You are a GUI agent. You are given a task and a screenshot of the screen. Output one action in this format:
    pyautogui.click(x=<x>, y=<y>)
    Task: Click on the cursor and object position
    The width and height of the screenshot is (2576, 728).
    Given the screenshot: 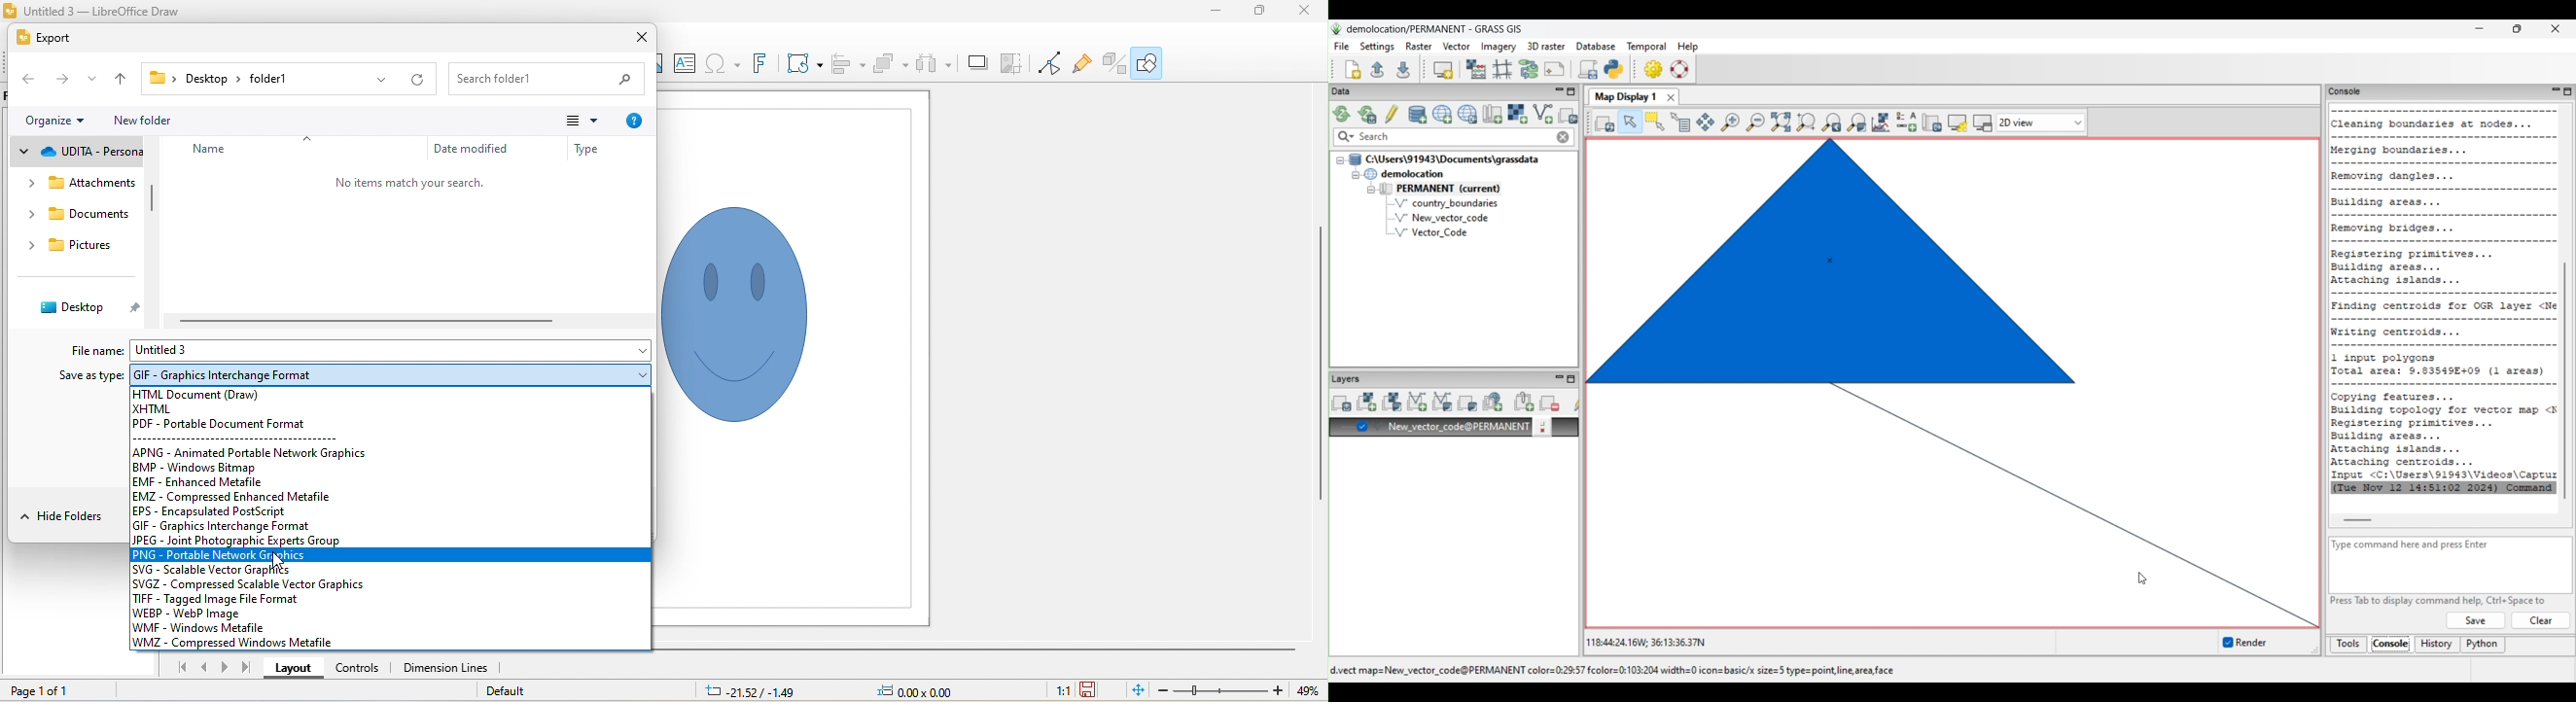 What is the action you would take?
    pyautogui.click(x=828, y=689)
    